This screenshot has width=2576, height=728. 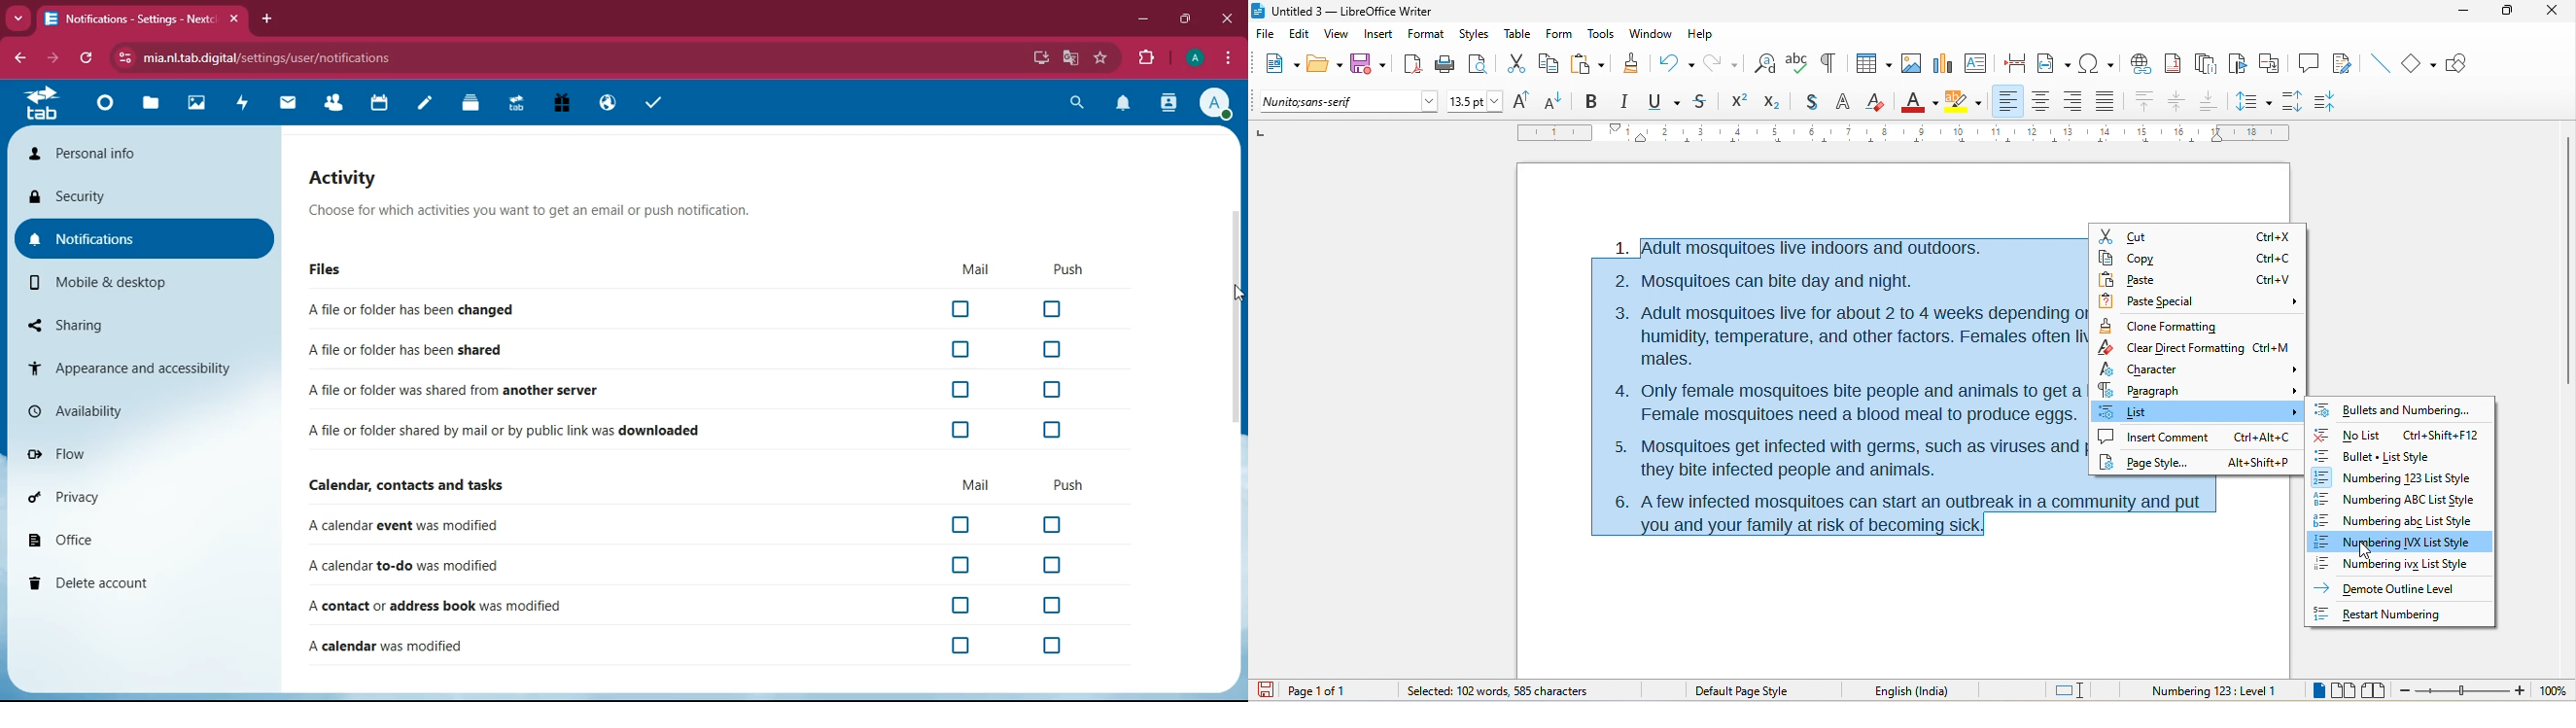 I want to click on Upgrade, so click(x=517, y=105).